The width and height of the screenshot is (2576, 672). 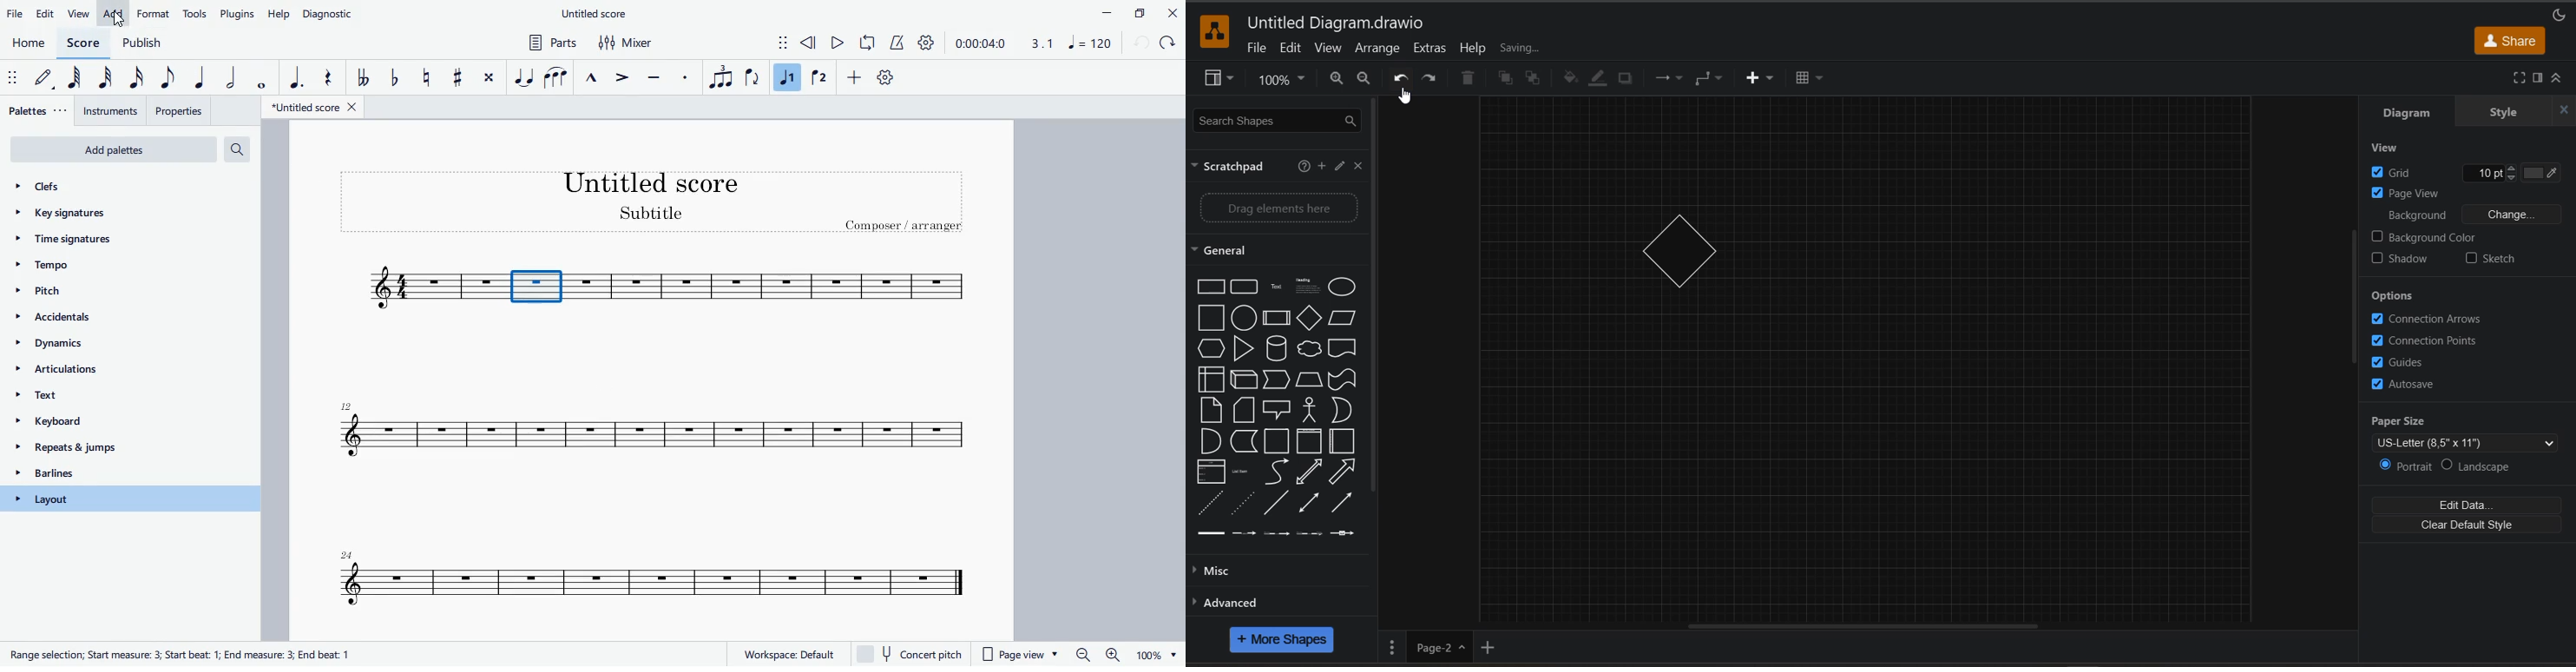 What do you see at coordinates (885, 80) in the screenshot?
I see `default` at bounding box center [885, 80].